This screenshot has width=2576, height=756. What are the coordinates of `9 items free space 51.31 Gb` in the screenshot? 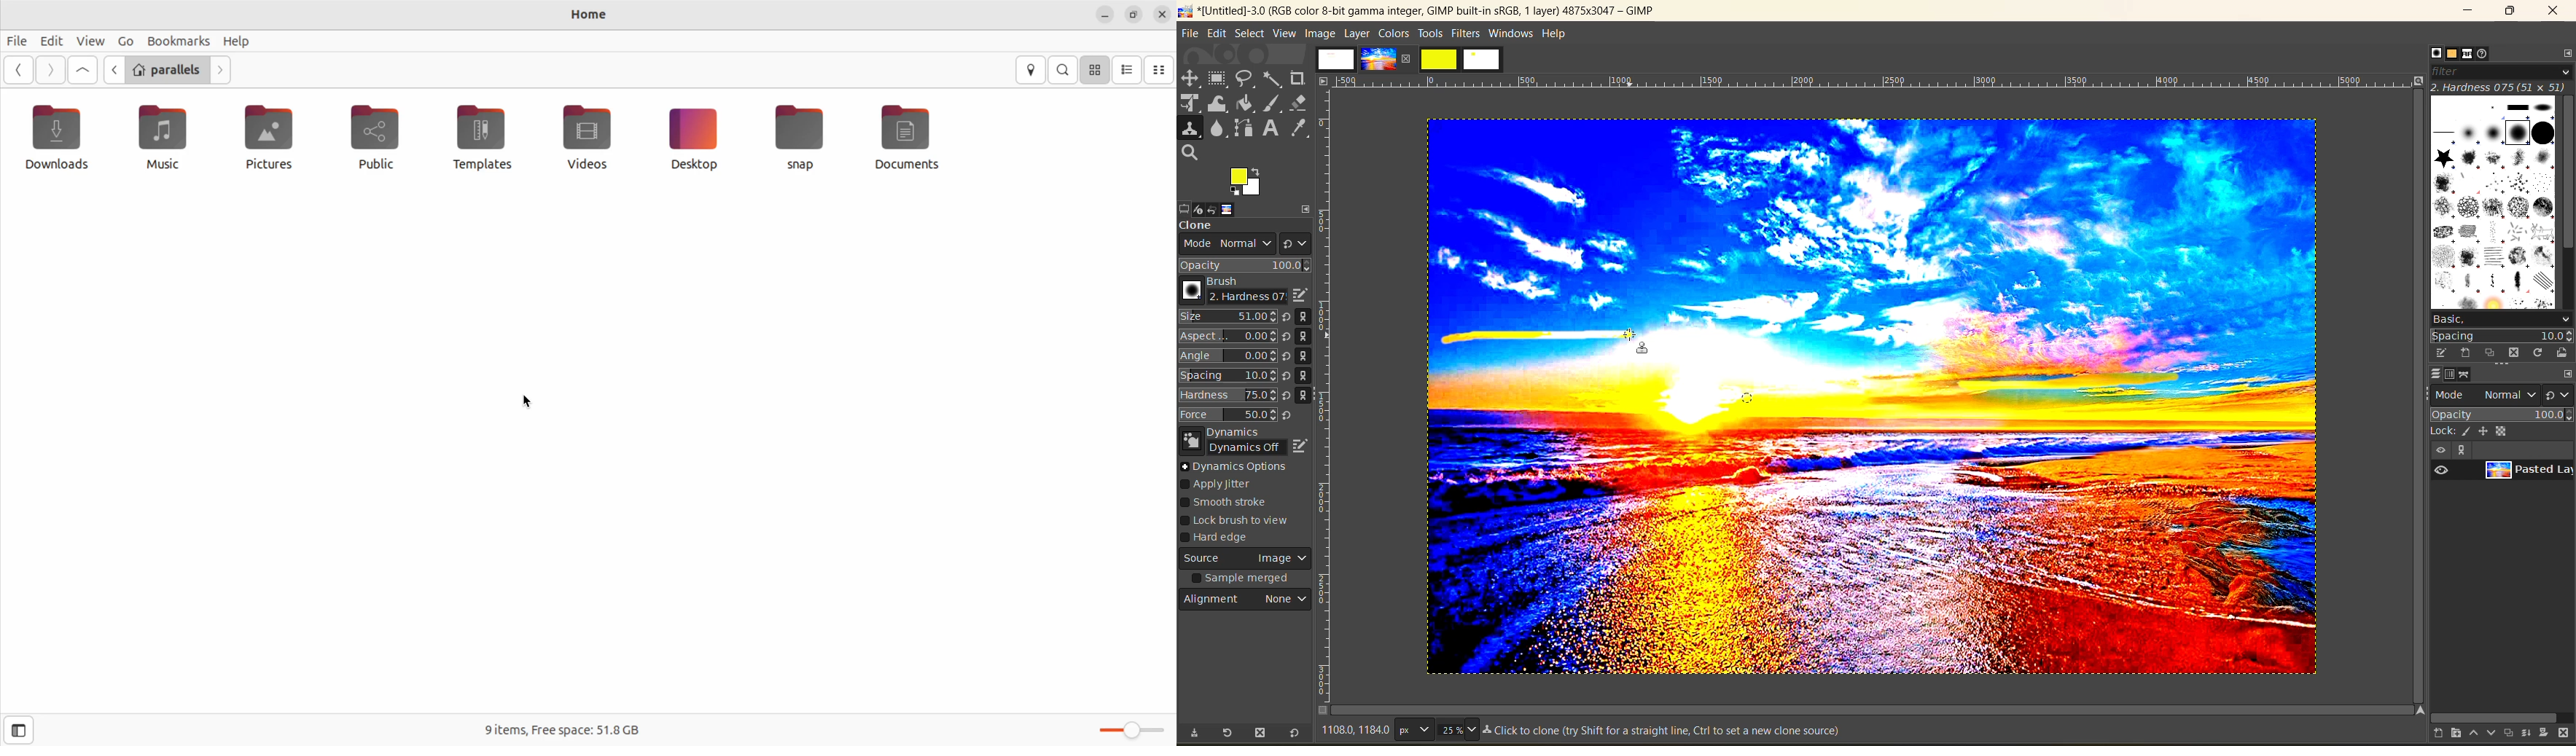 It's located at (569, 728).